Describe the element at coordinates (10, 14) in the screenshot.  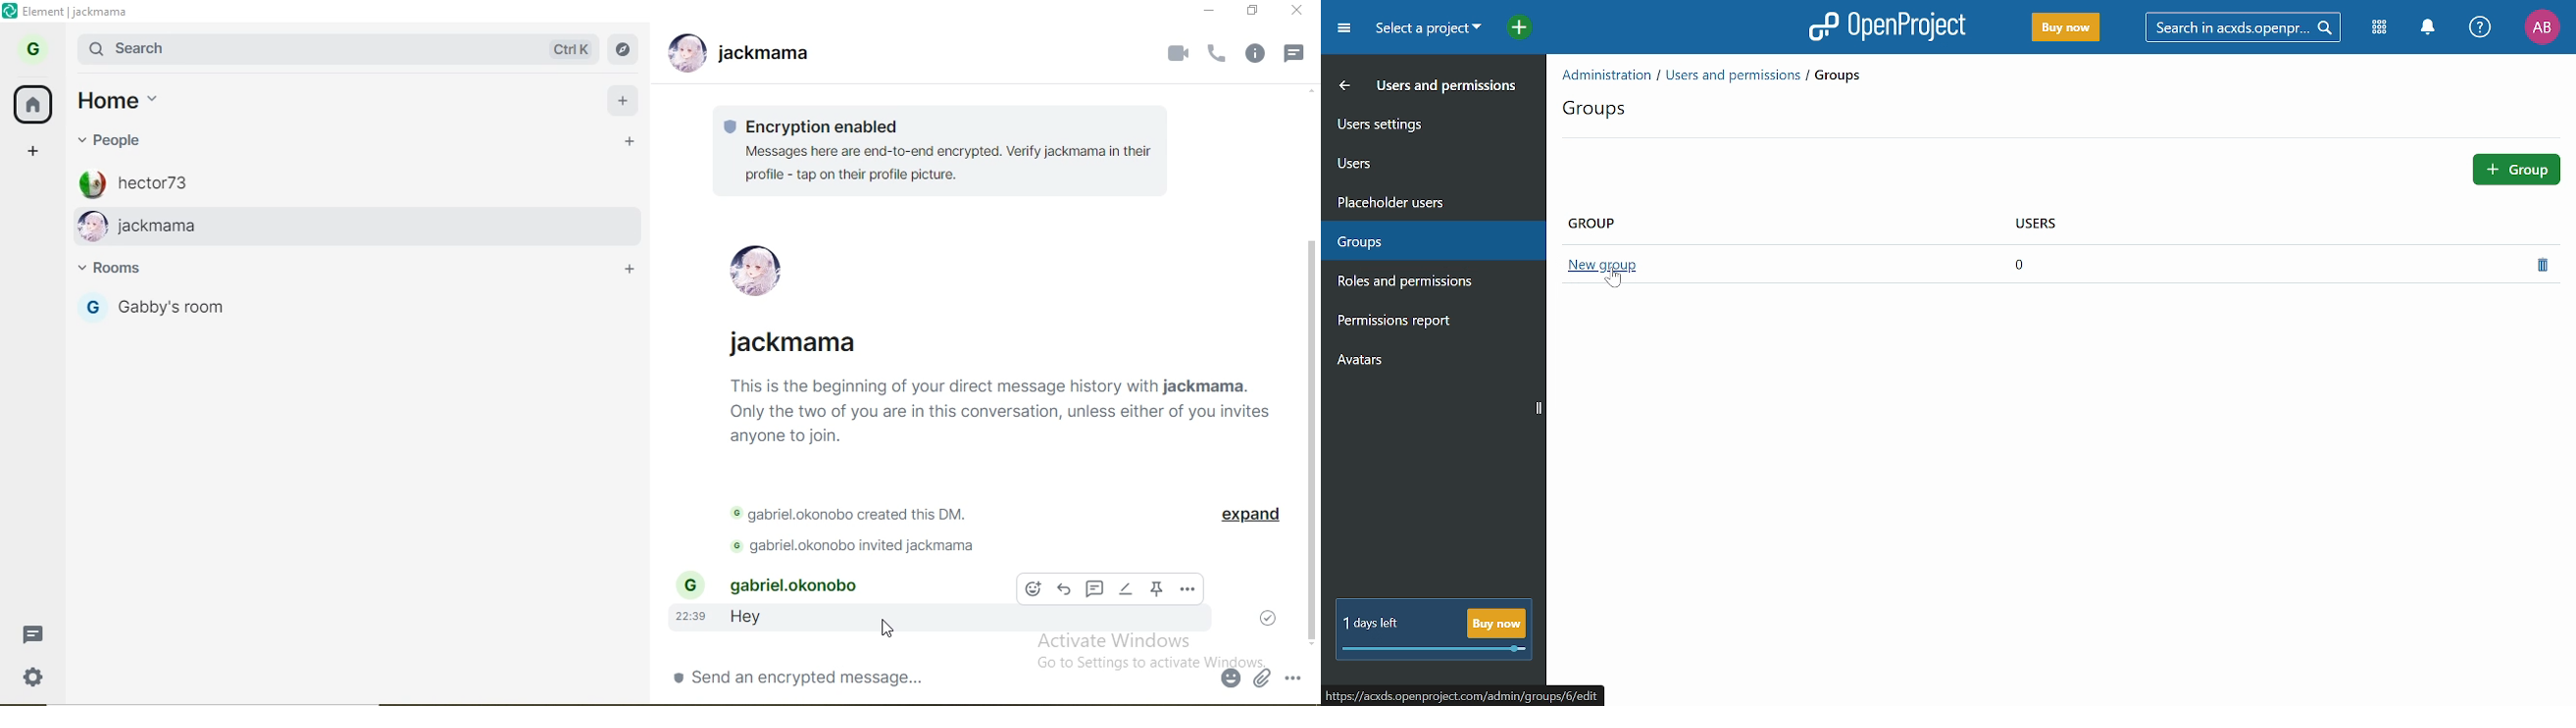
I see `logo` at that location.